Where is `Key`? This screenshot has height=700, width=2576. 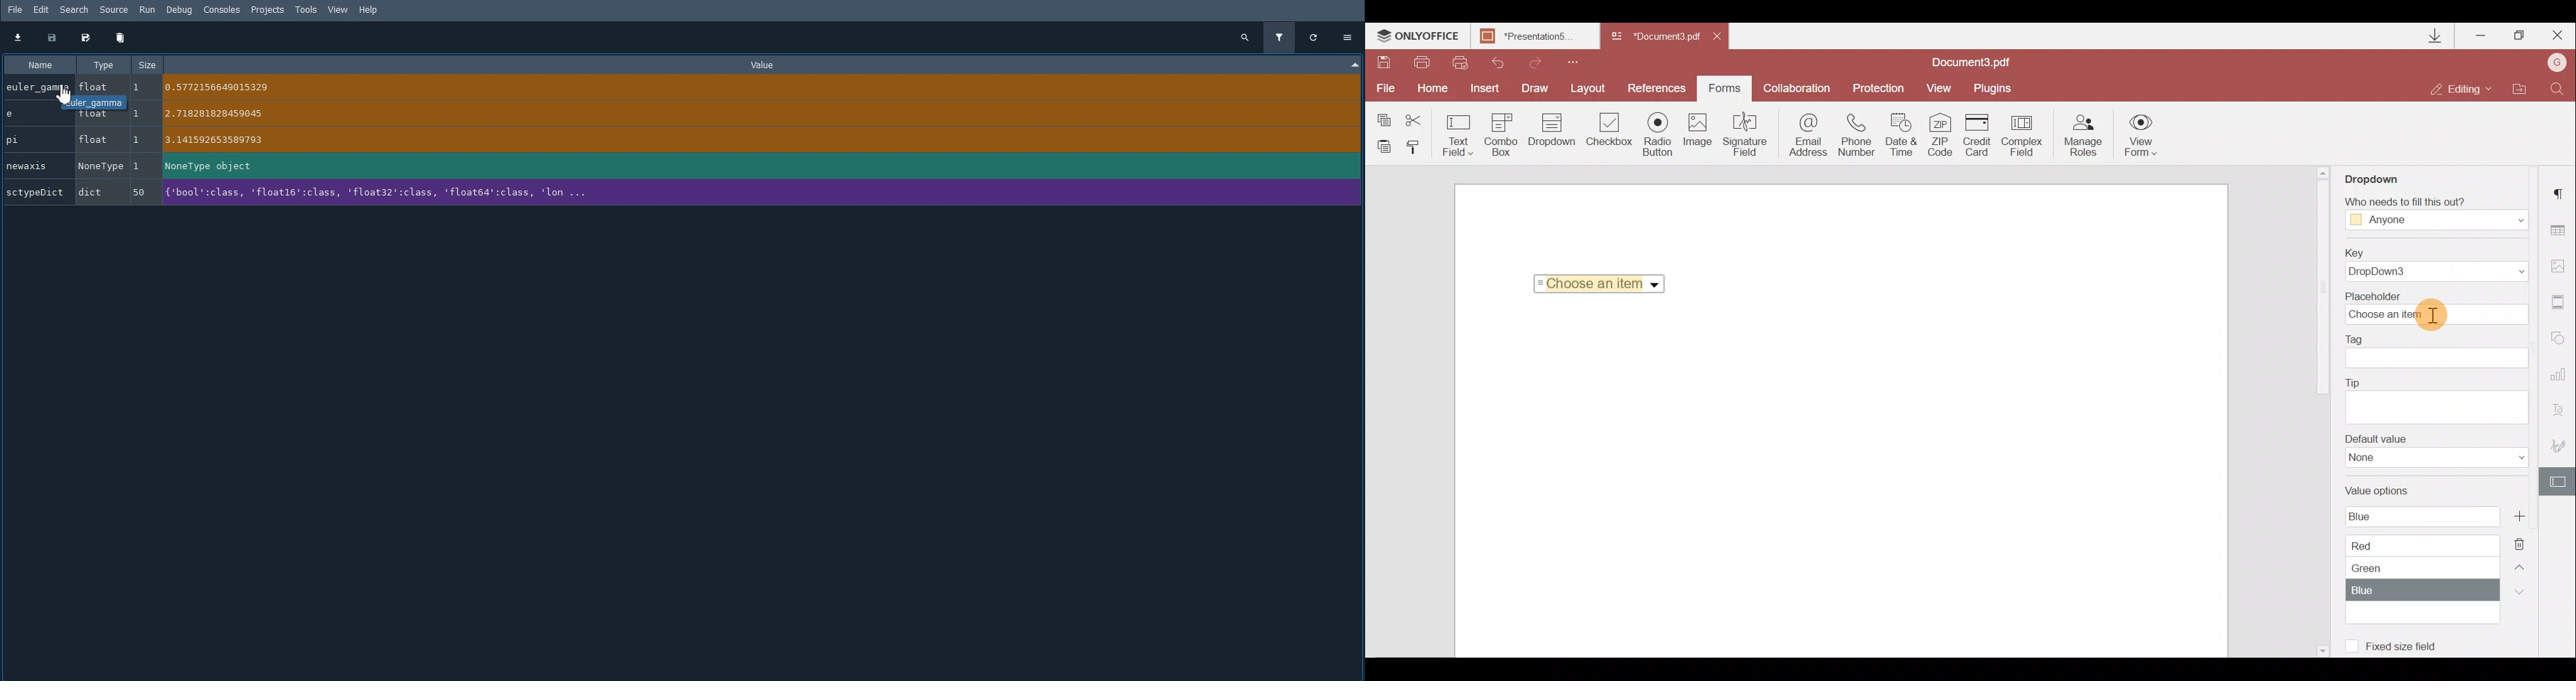 Key is located at coordinates (2440, 264).